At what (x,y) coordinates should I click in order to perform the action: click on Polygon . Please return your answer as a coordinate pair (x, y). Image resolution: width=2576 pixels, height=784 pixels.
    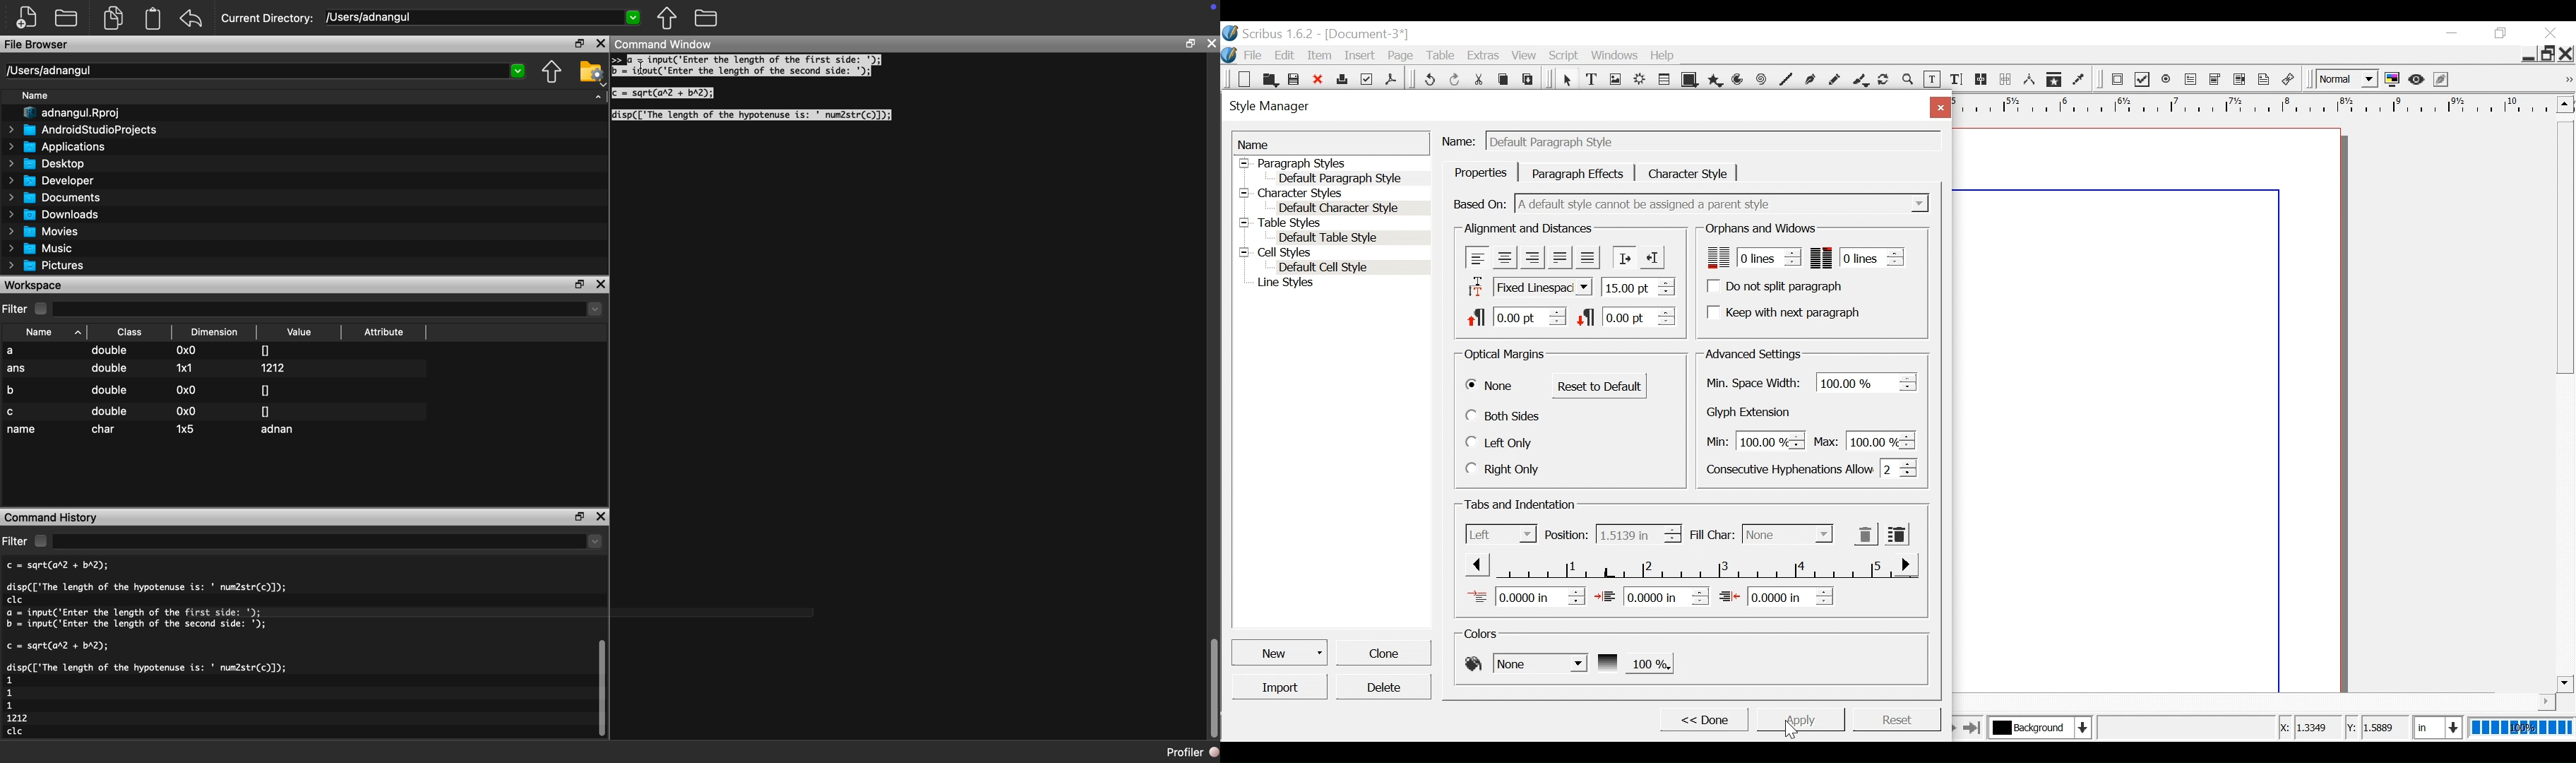
    Looking at the image, I should click on (1715, 80).